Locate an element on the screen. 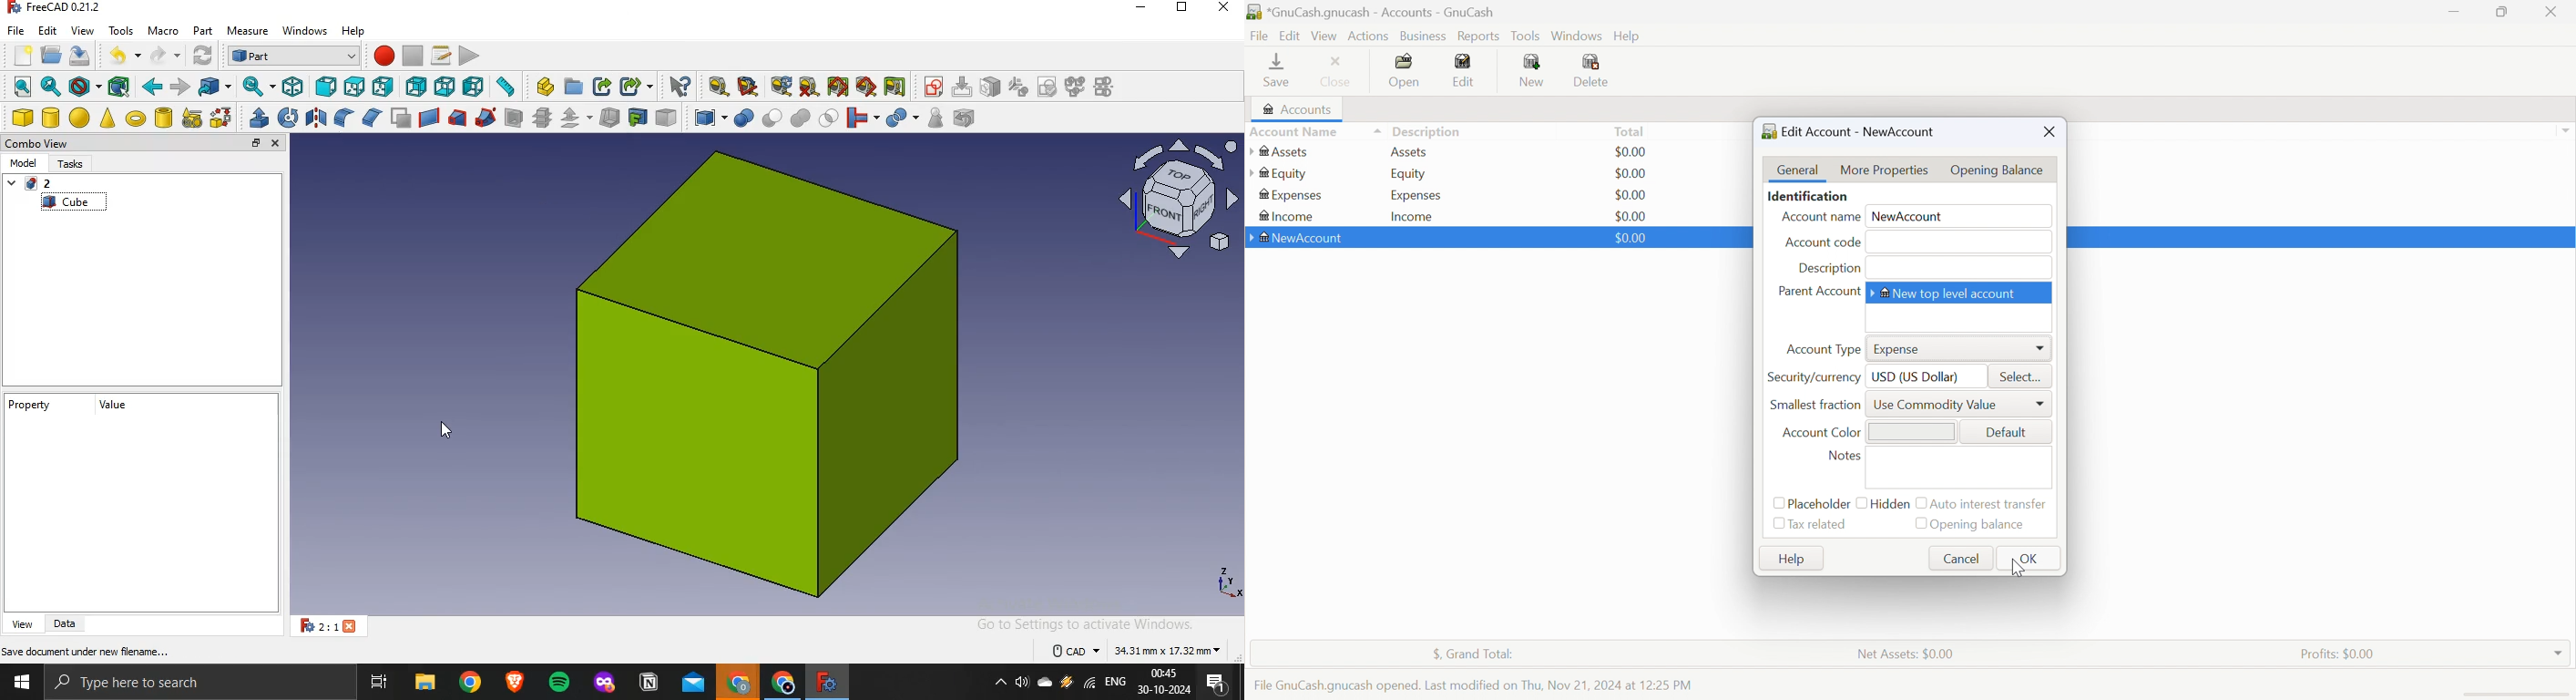 This screenshot has height=700, width=2576. close is located at coordinates (1222, 8).